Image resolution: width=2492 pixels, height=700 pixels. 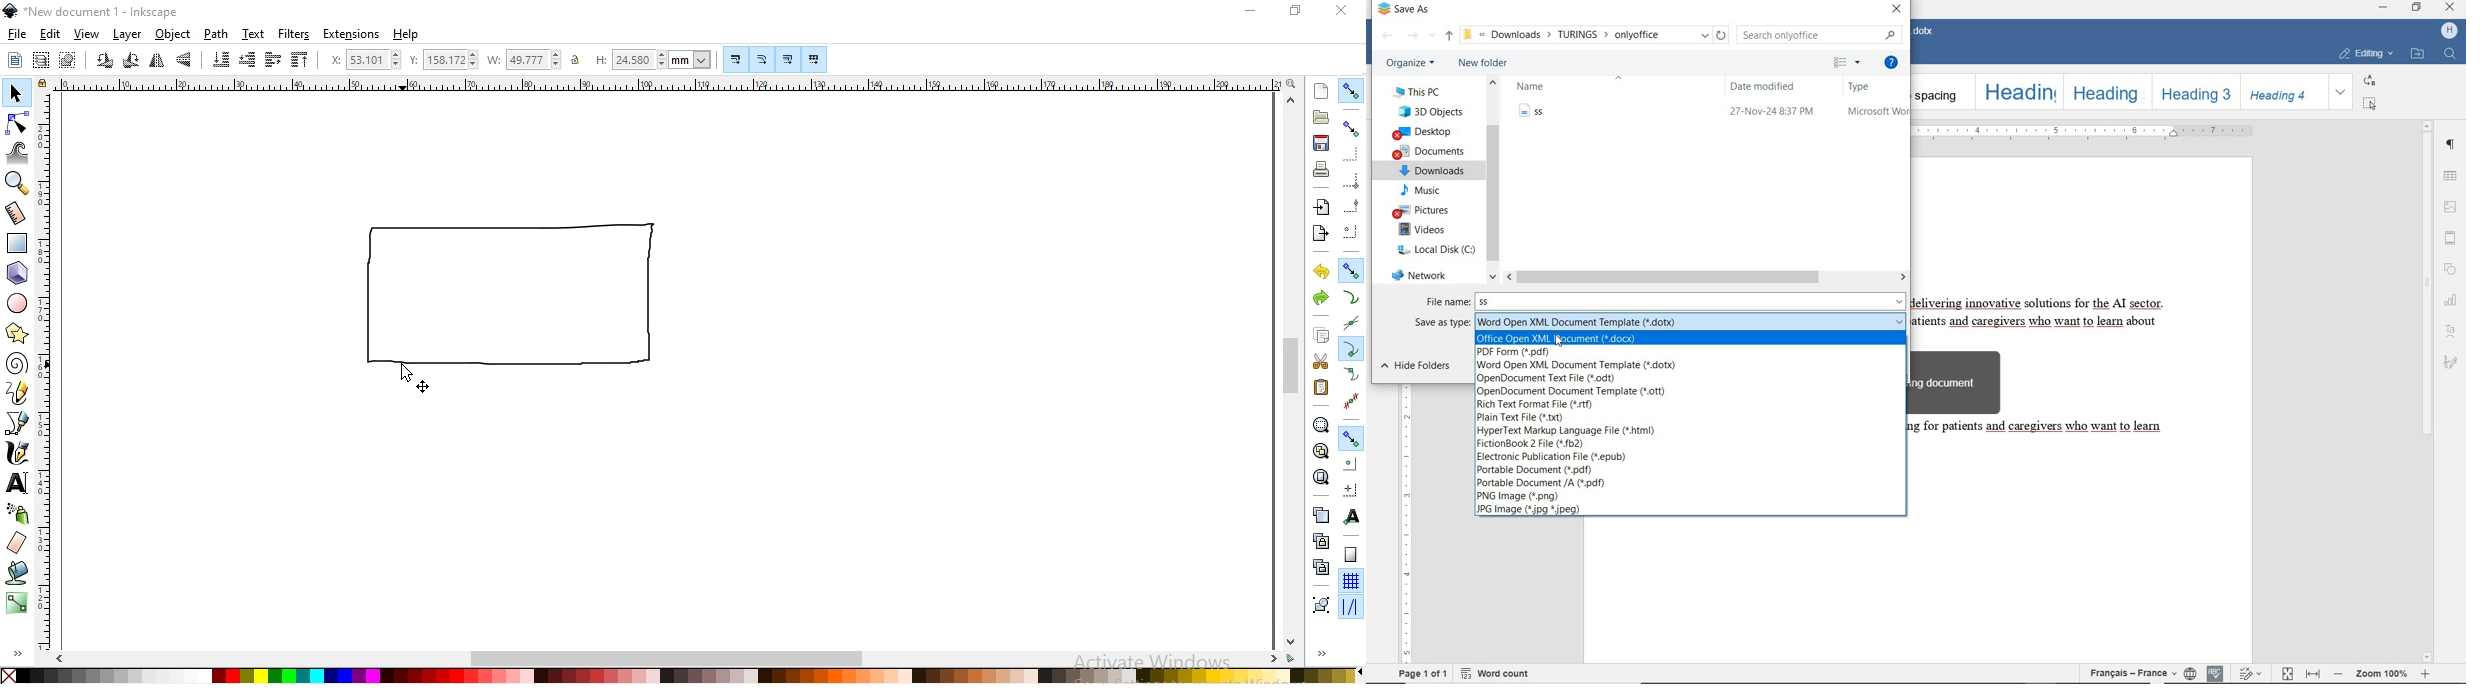 What do you see at coordinates (1351, 554) in the screenshot?
I see `snap to page border` at bounding box center [1351, 554].